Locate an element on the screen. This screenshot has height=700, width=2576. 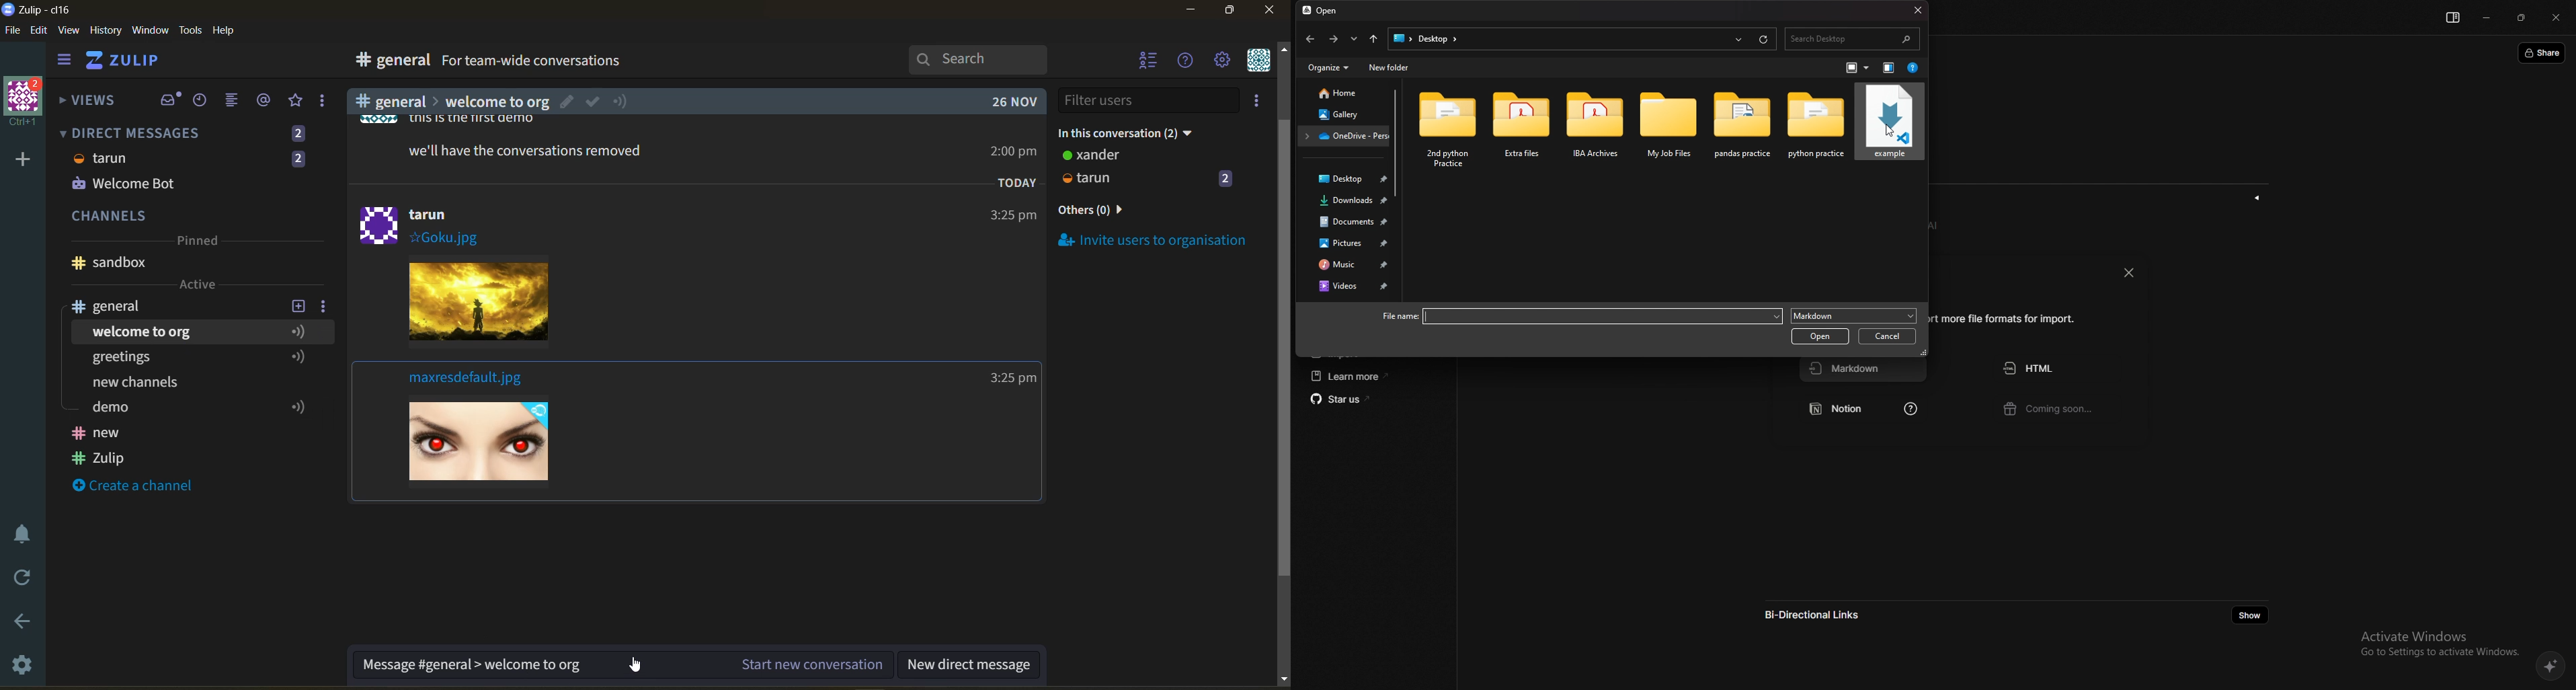
help menu is located at coordinates (1186, 62).